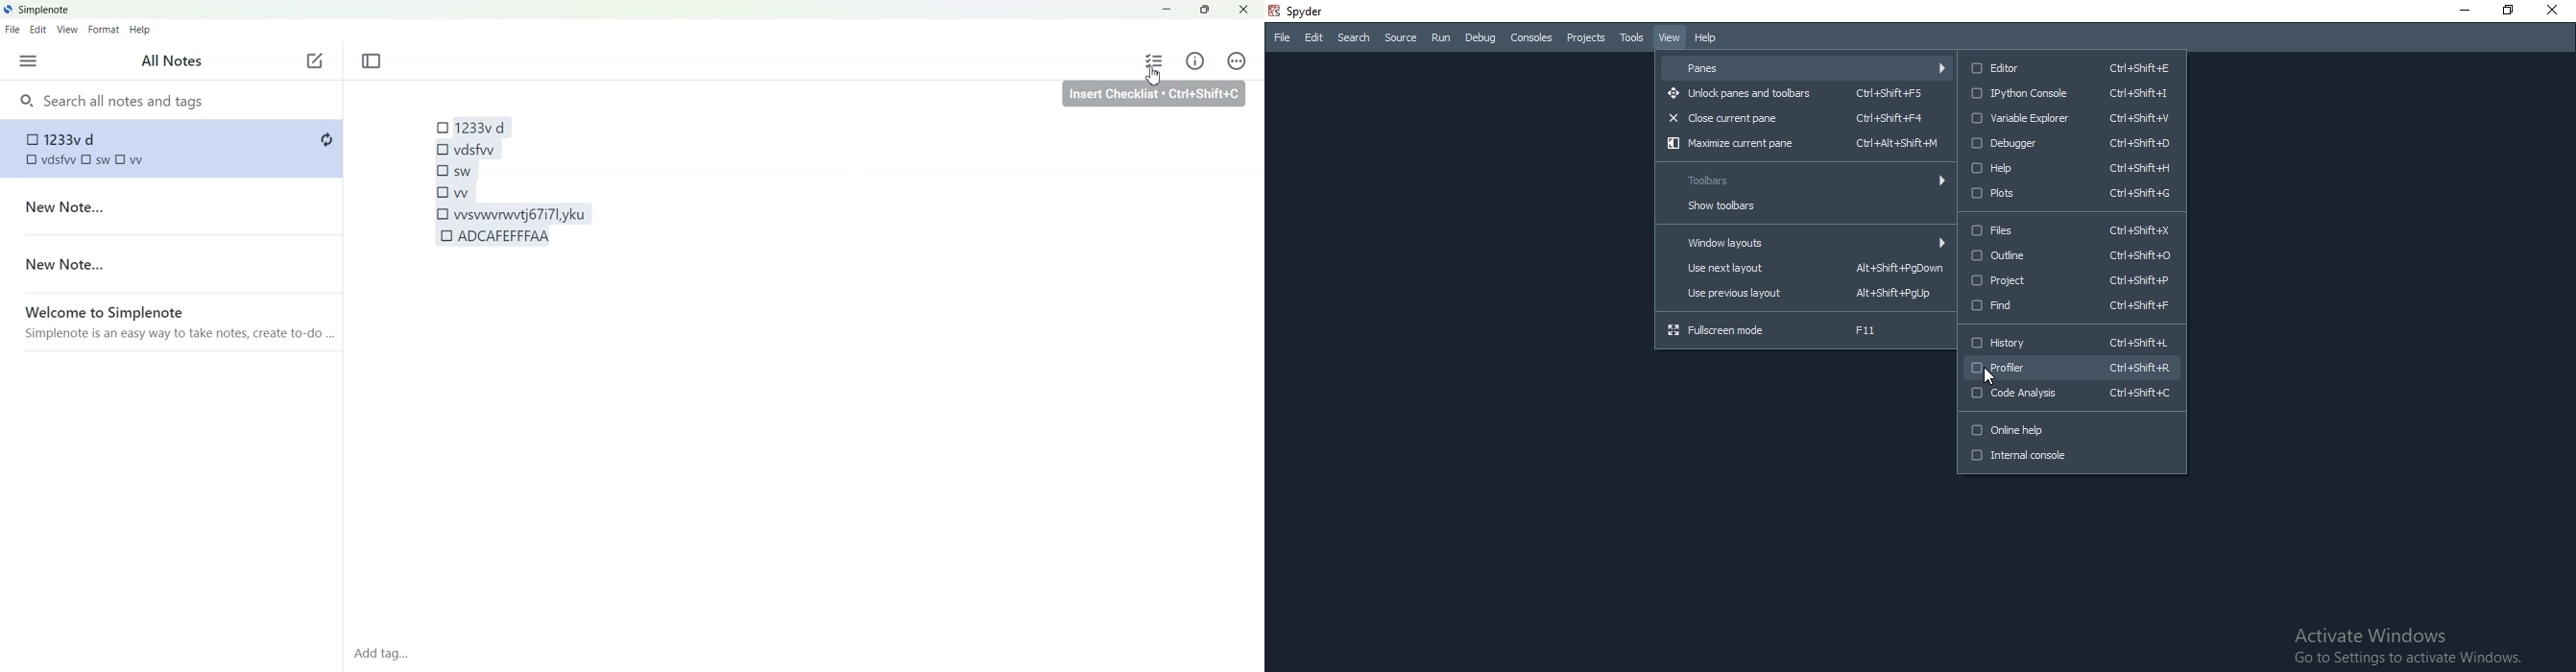 The height and width of the screenshot is (672, 2576). Describe the element at coordinates (1633, 36) in the screenshot. I see `Tools` at that location.